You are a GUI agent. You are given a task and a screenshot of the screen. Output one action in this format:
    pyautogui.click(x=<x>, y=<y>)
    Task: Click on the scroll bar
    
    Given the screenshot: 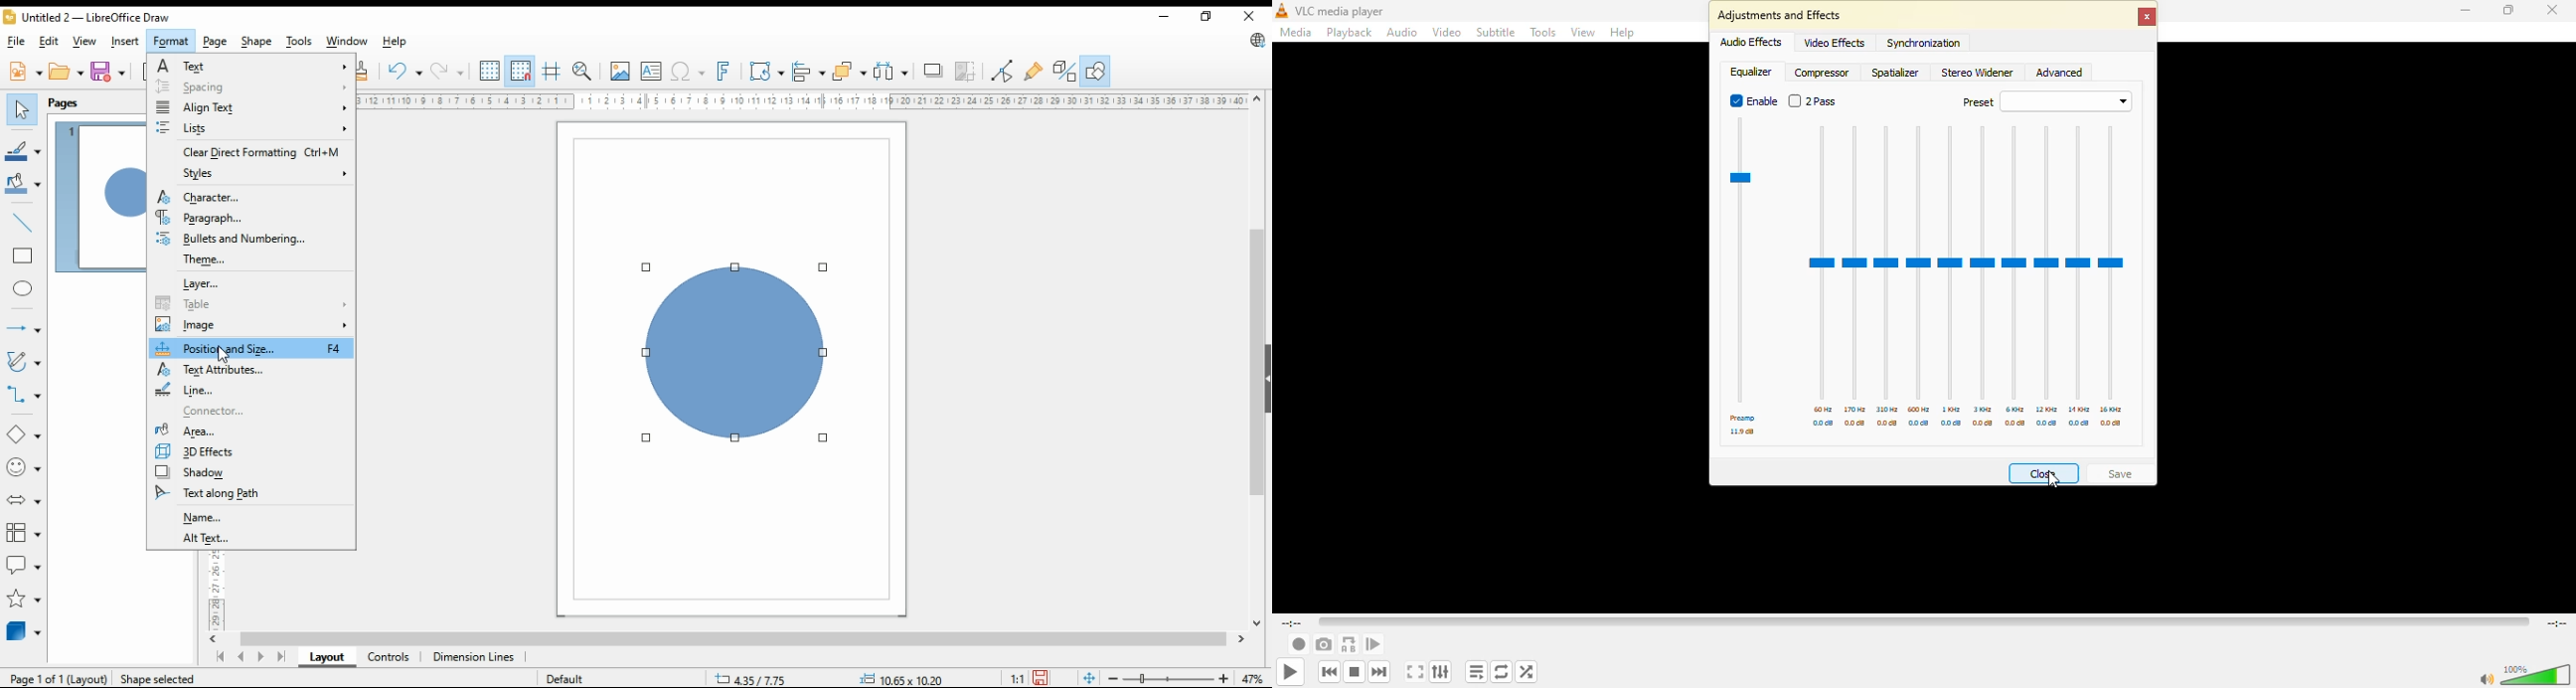 What is the action you would take?
    pyautogui.click(x=723, y=639)
    